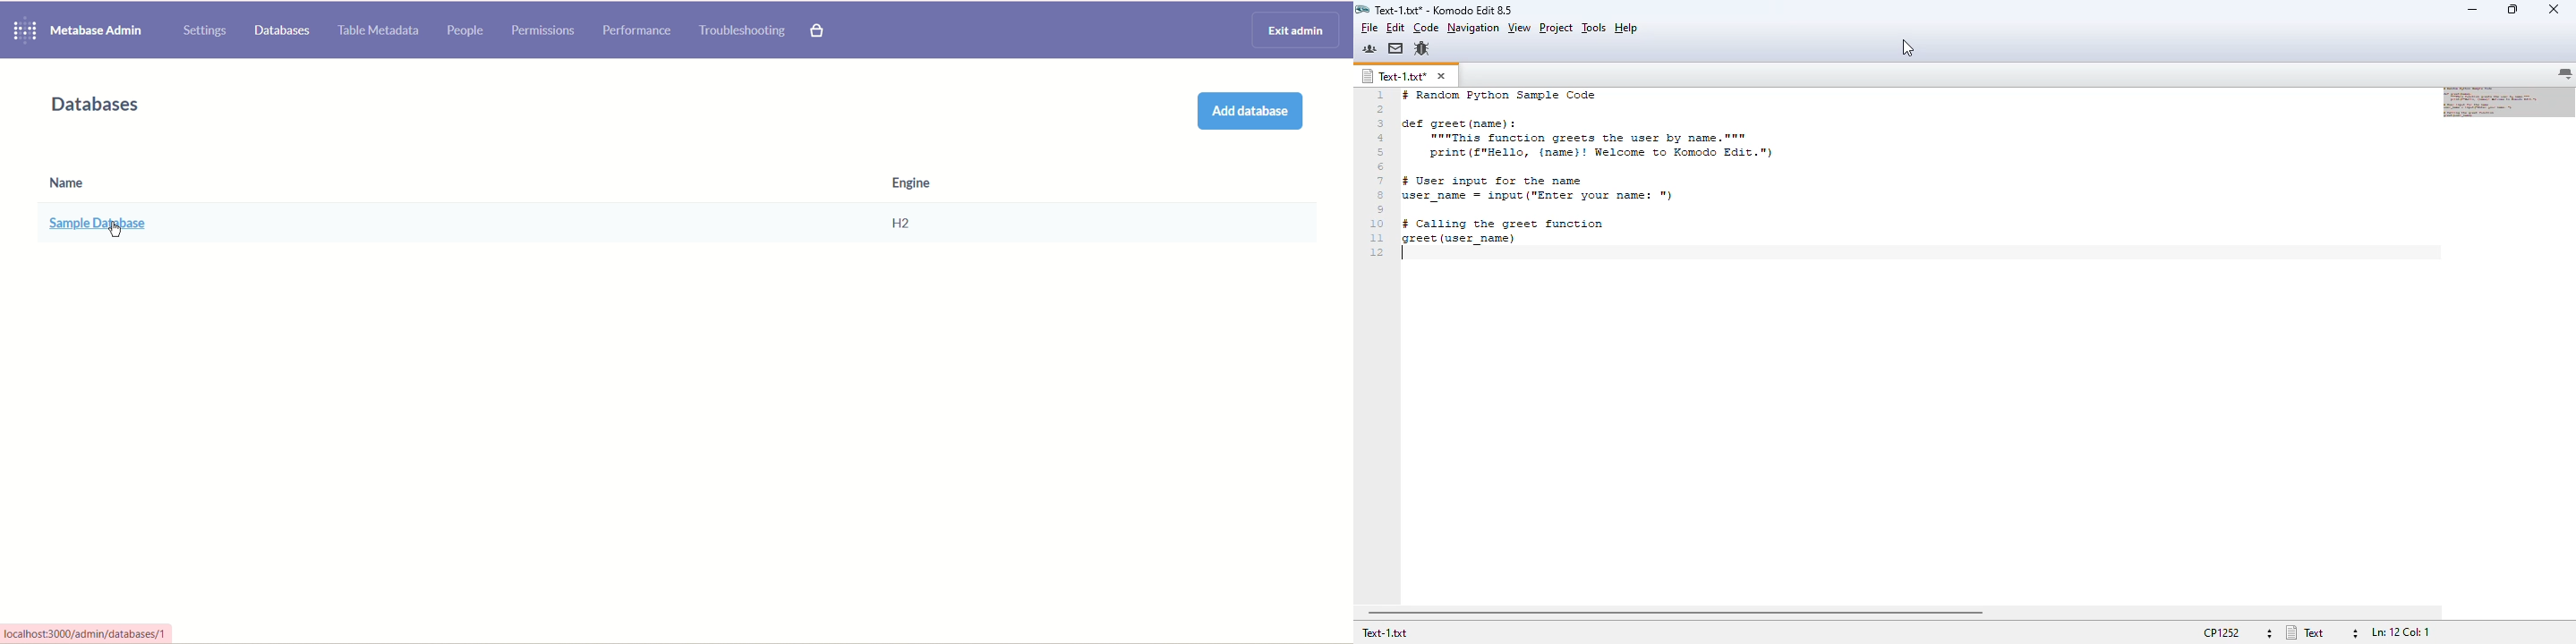  What do you see at coordinates (1369, 48) in the screenshot?
I see `komodo community` at bounding box center [1369, 48].